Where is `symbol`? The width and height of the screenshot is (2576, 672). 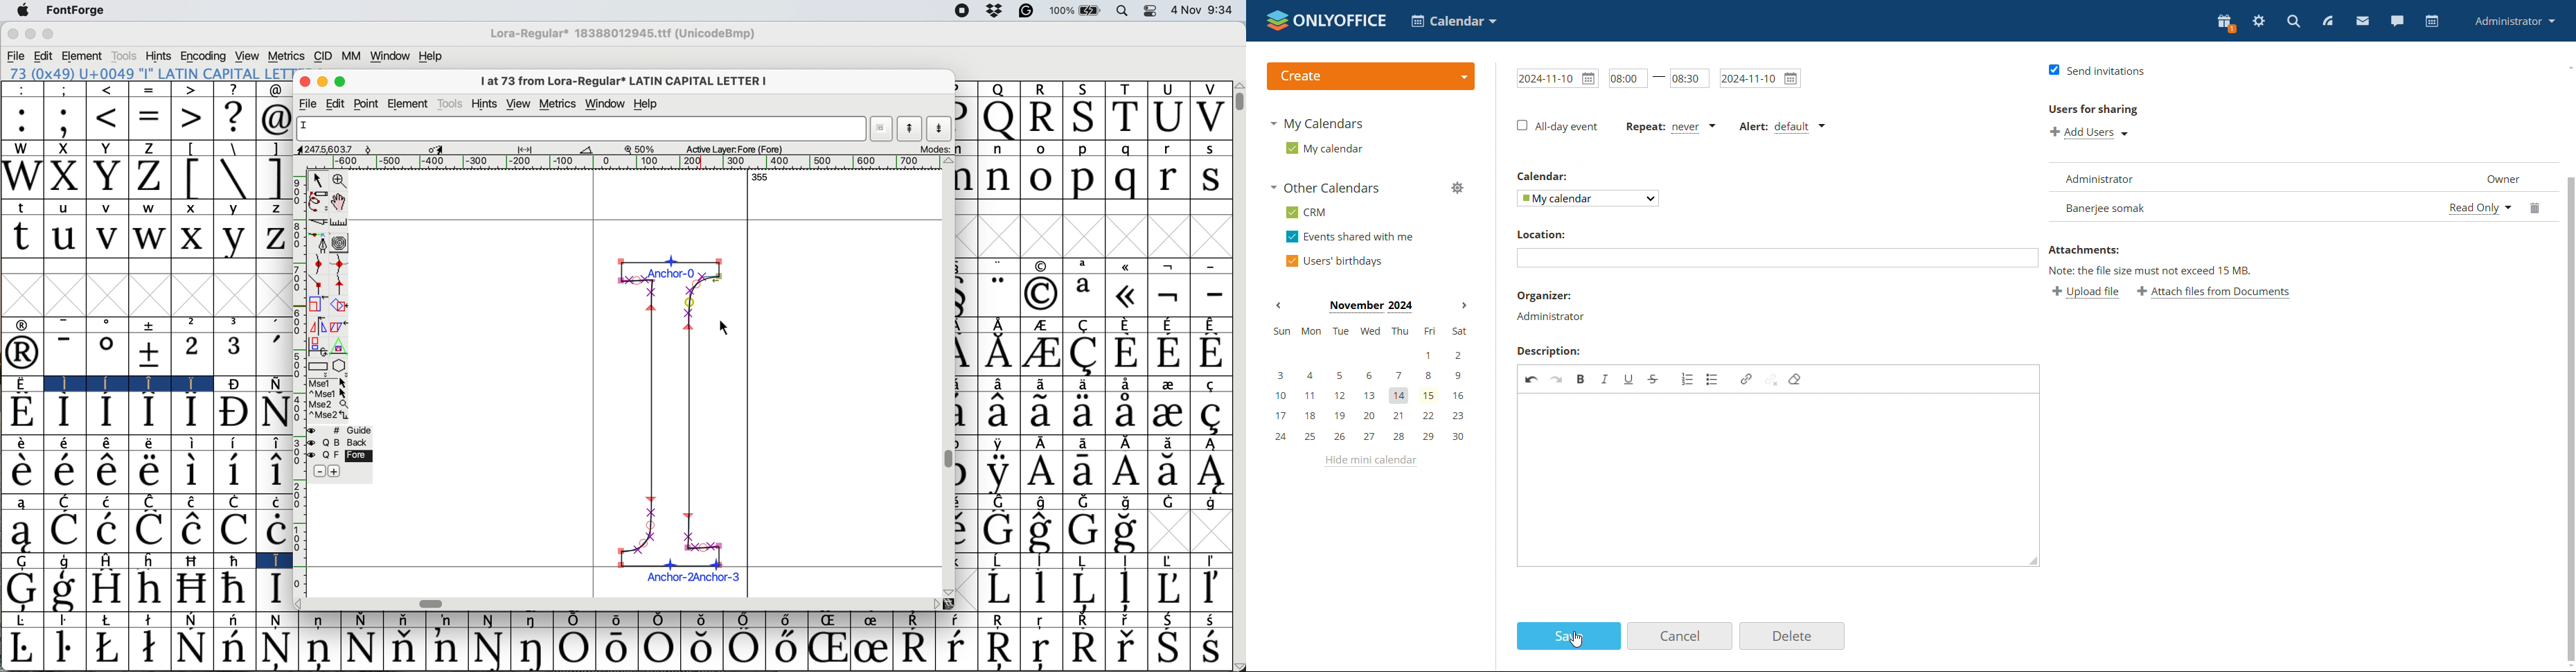
symbol is located at coordinates (24, 324).